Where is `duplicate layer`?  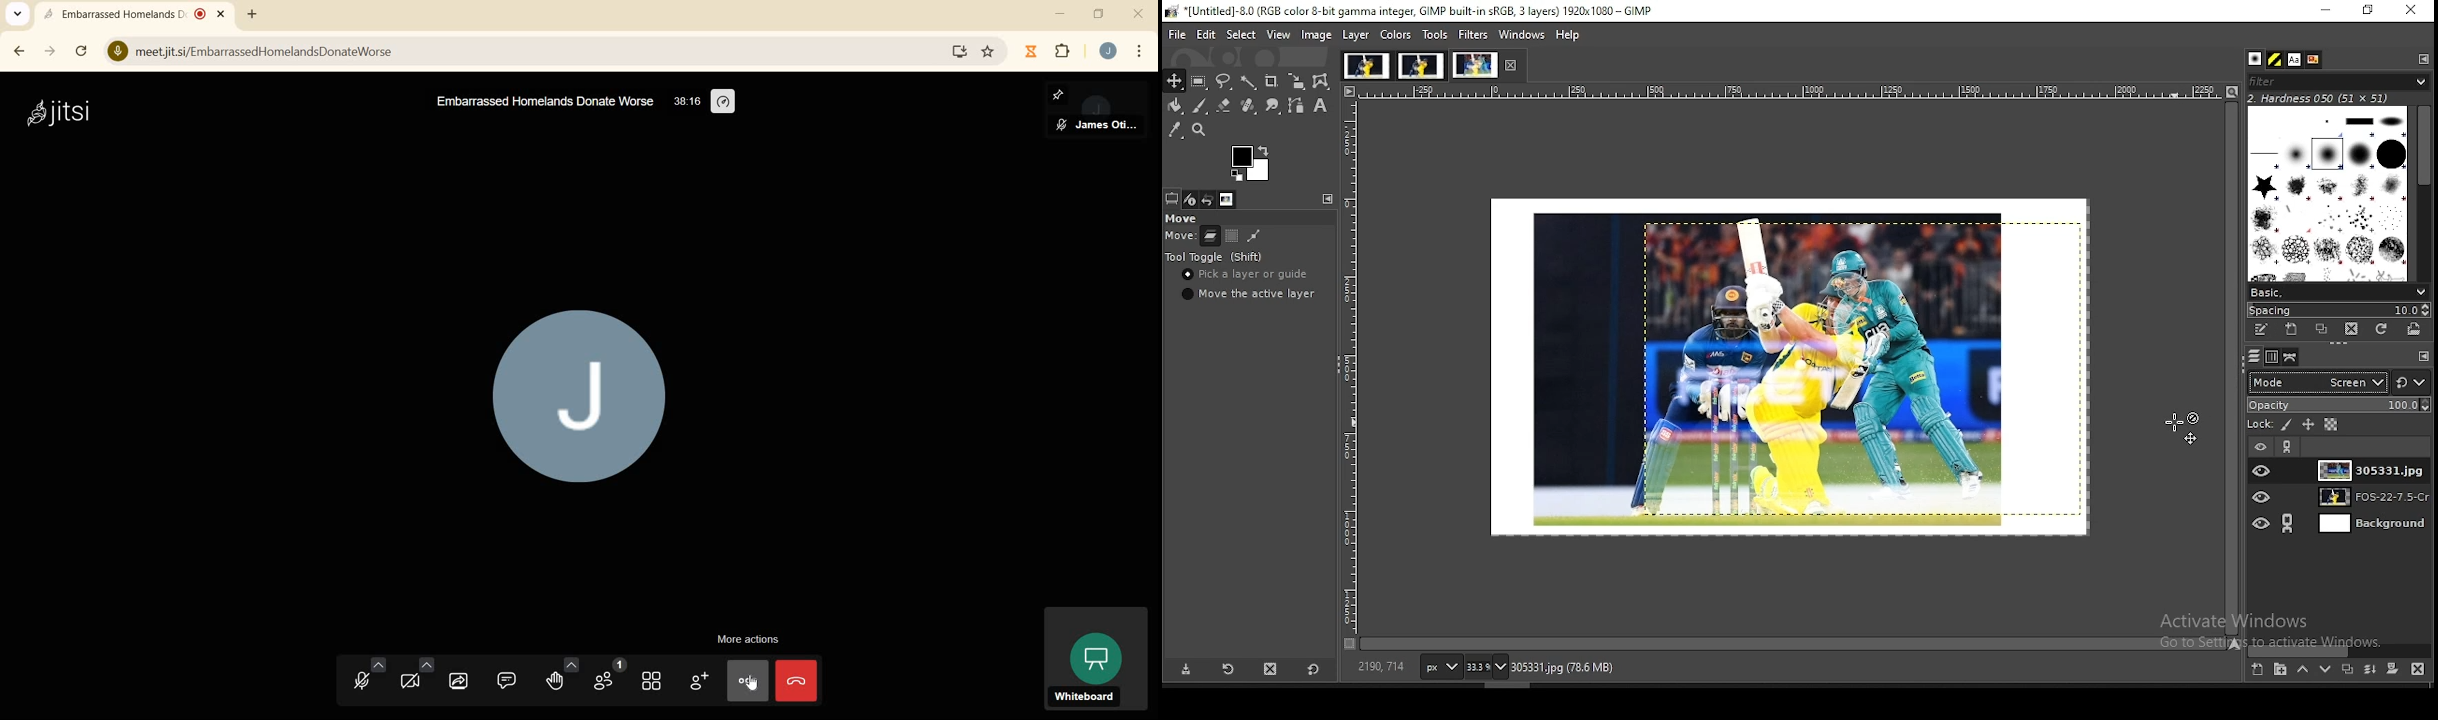 duplicate layer is located at coordinates (2346, 669).